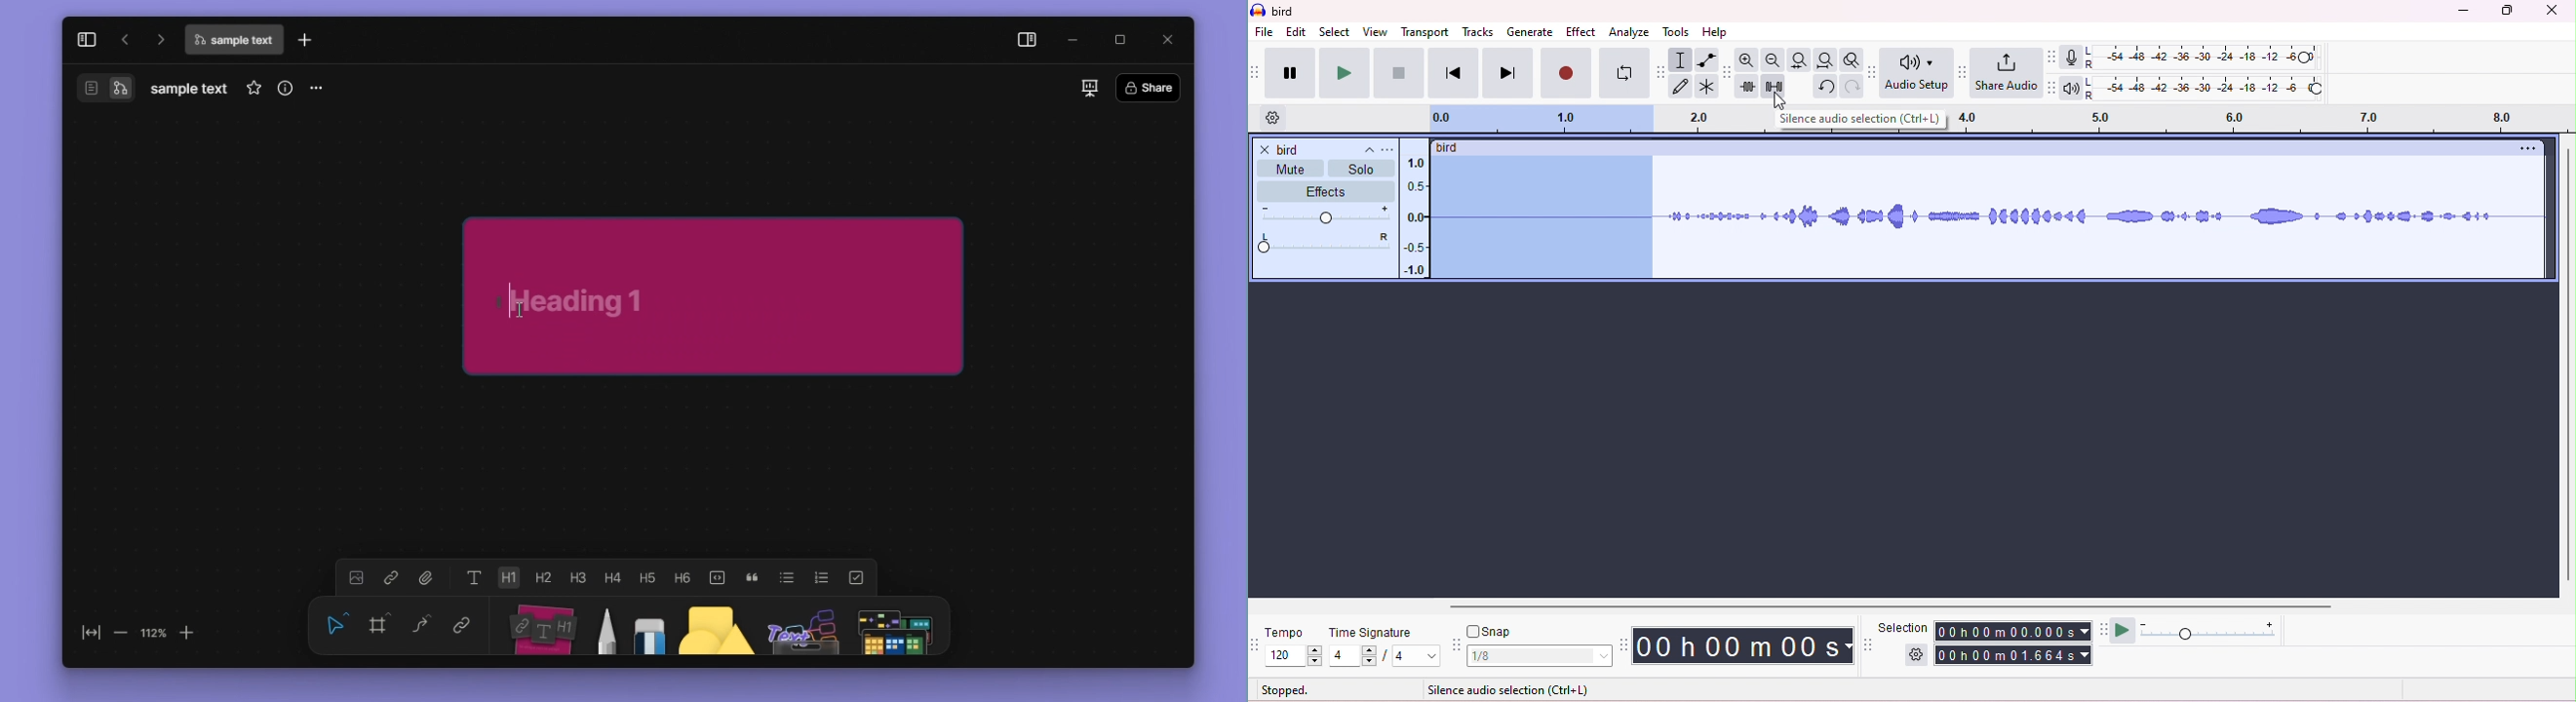 Image resolution: width=2576 pixels, height=728 pixels. What do you see at coordinates (1426, 33) in the screenshot?
I see `transport` at bounding box center [1426, 33].